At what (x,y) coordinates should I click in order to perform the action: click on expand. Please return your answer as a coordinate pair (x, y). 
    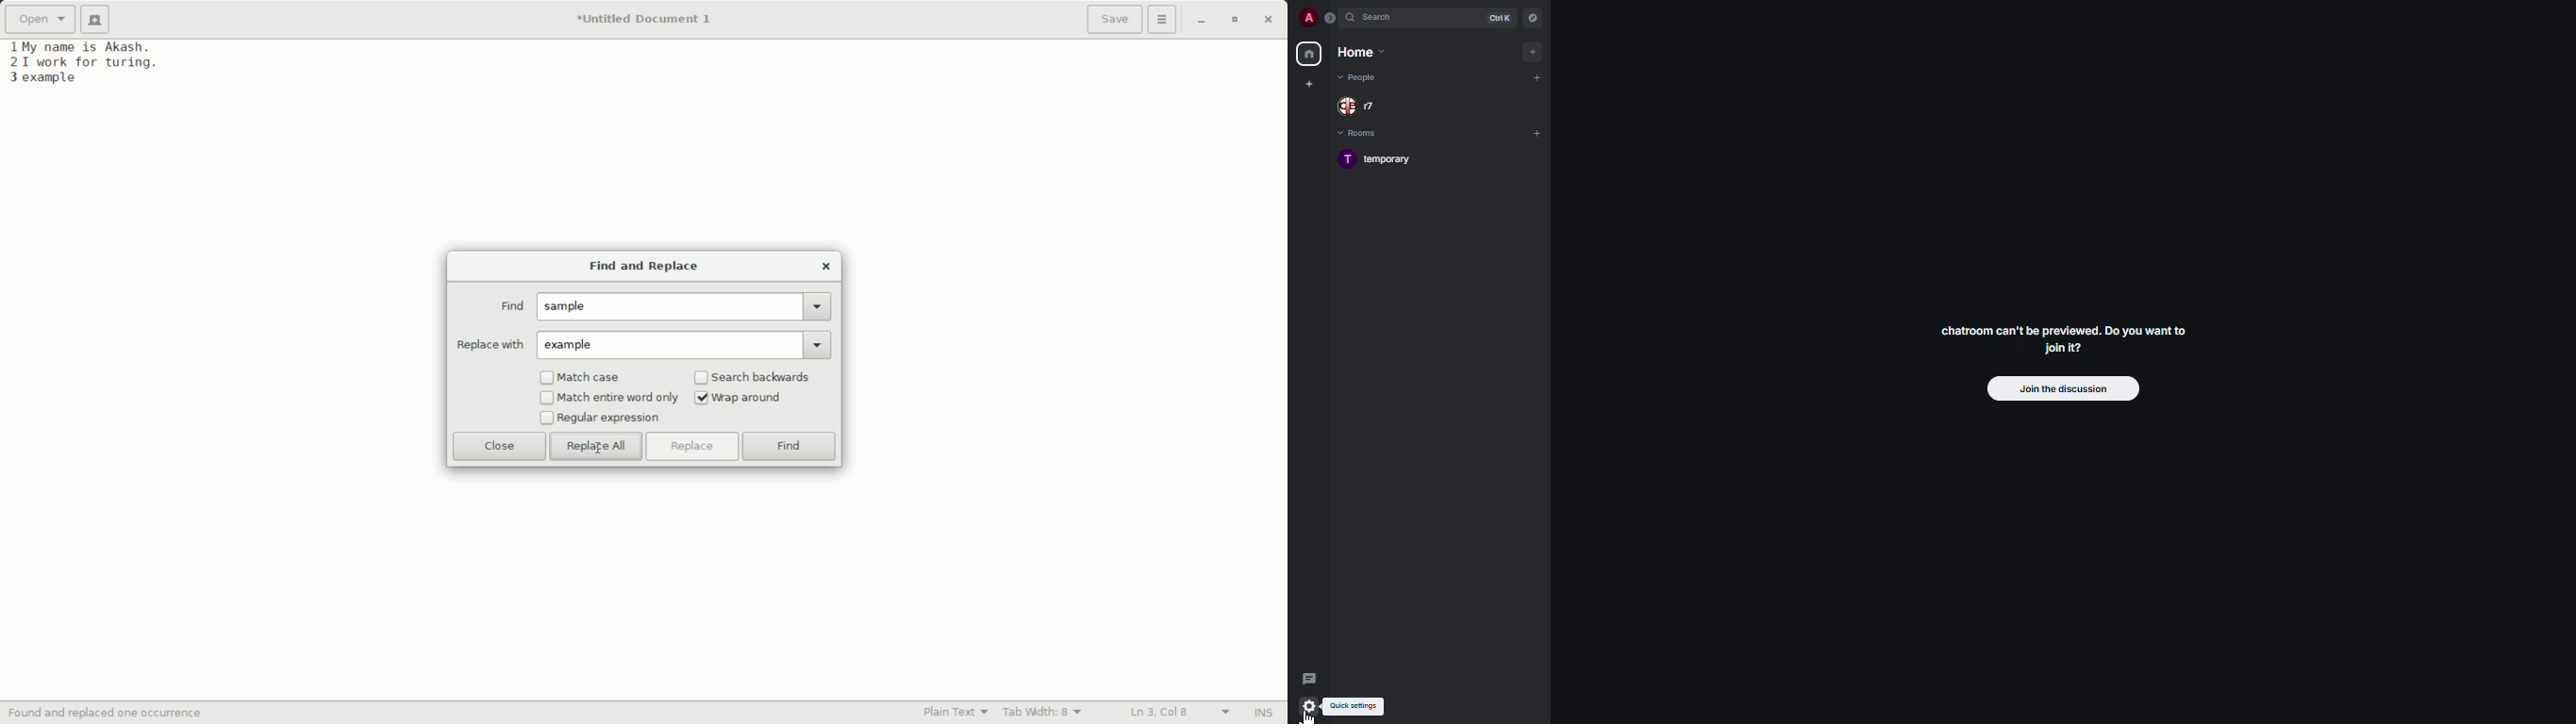
    Looking at the image, I should click on (1330, 19).